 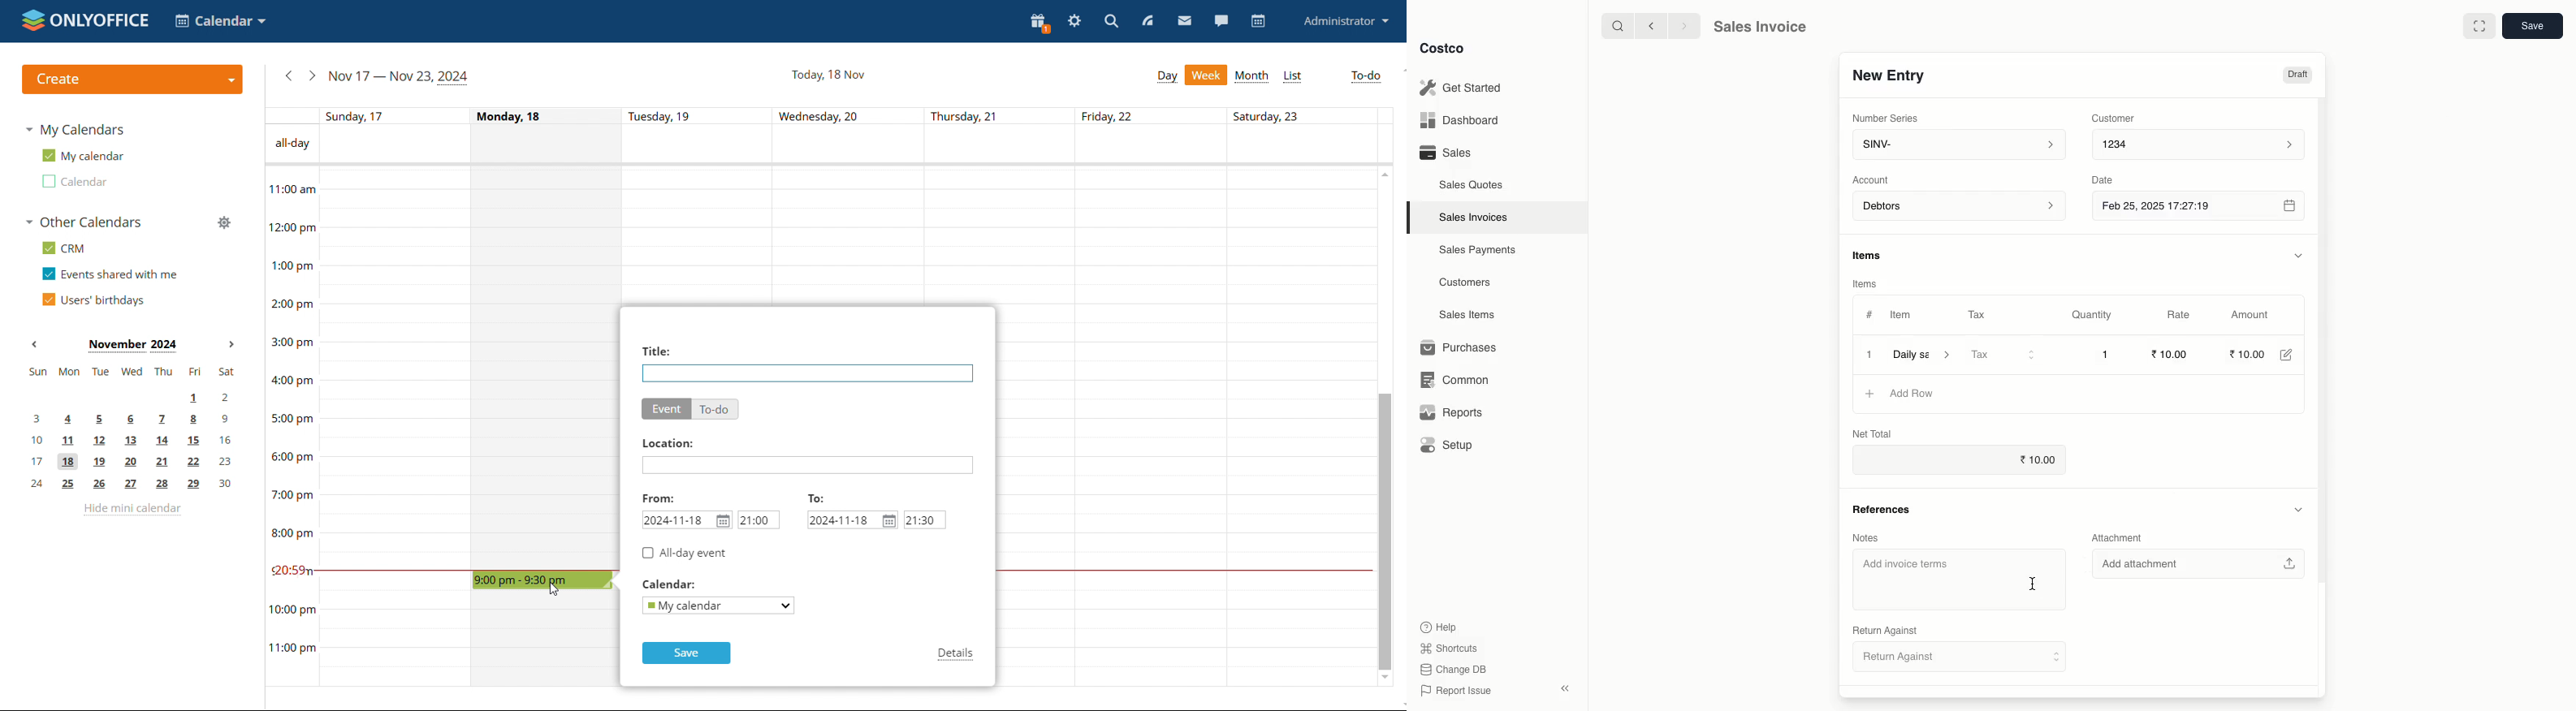 What do you see at coordinates (291, 144) in the screenshot?
I see `All-day` at bounding box center [291, 144].